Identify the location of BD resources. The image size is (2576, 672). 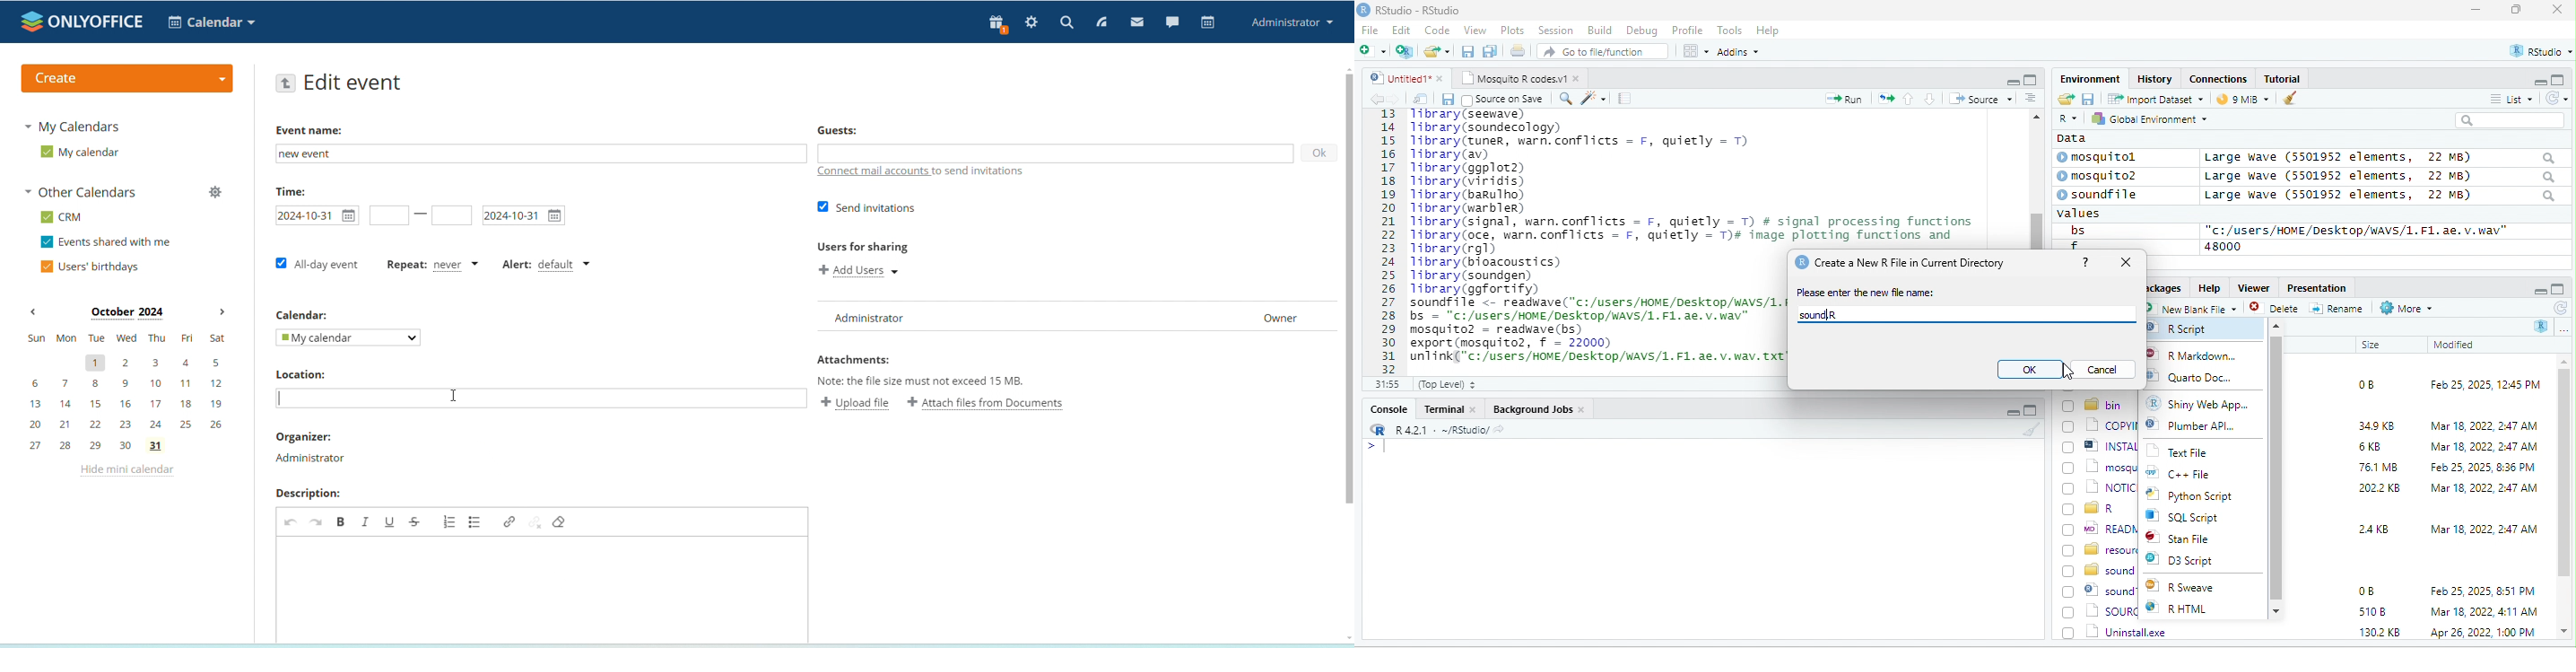
(2099, 547).